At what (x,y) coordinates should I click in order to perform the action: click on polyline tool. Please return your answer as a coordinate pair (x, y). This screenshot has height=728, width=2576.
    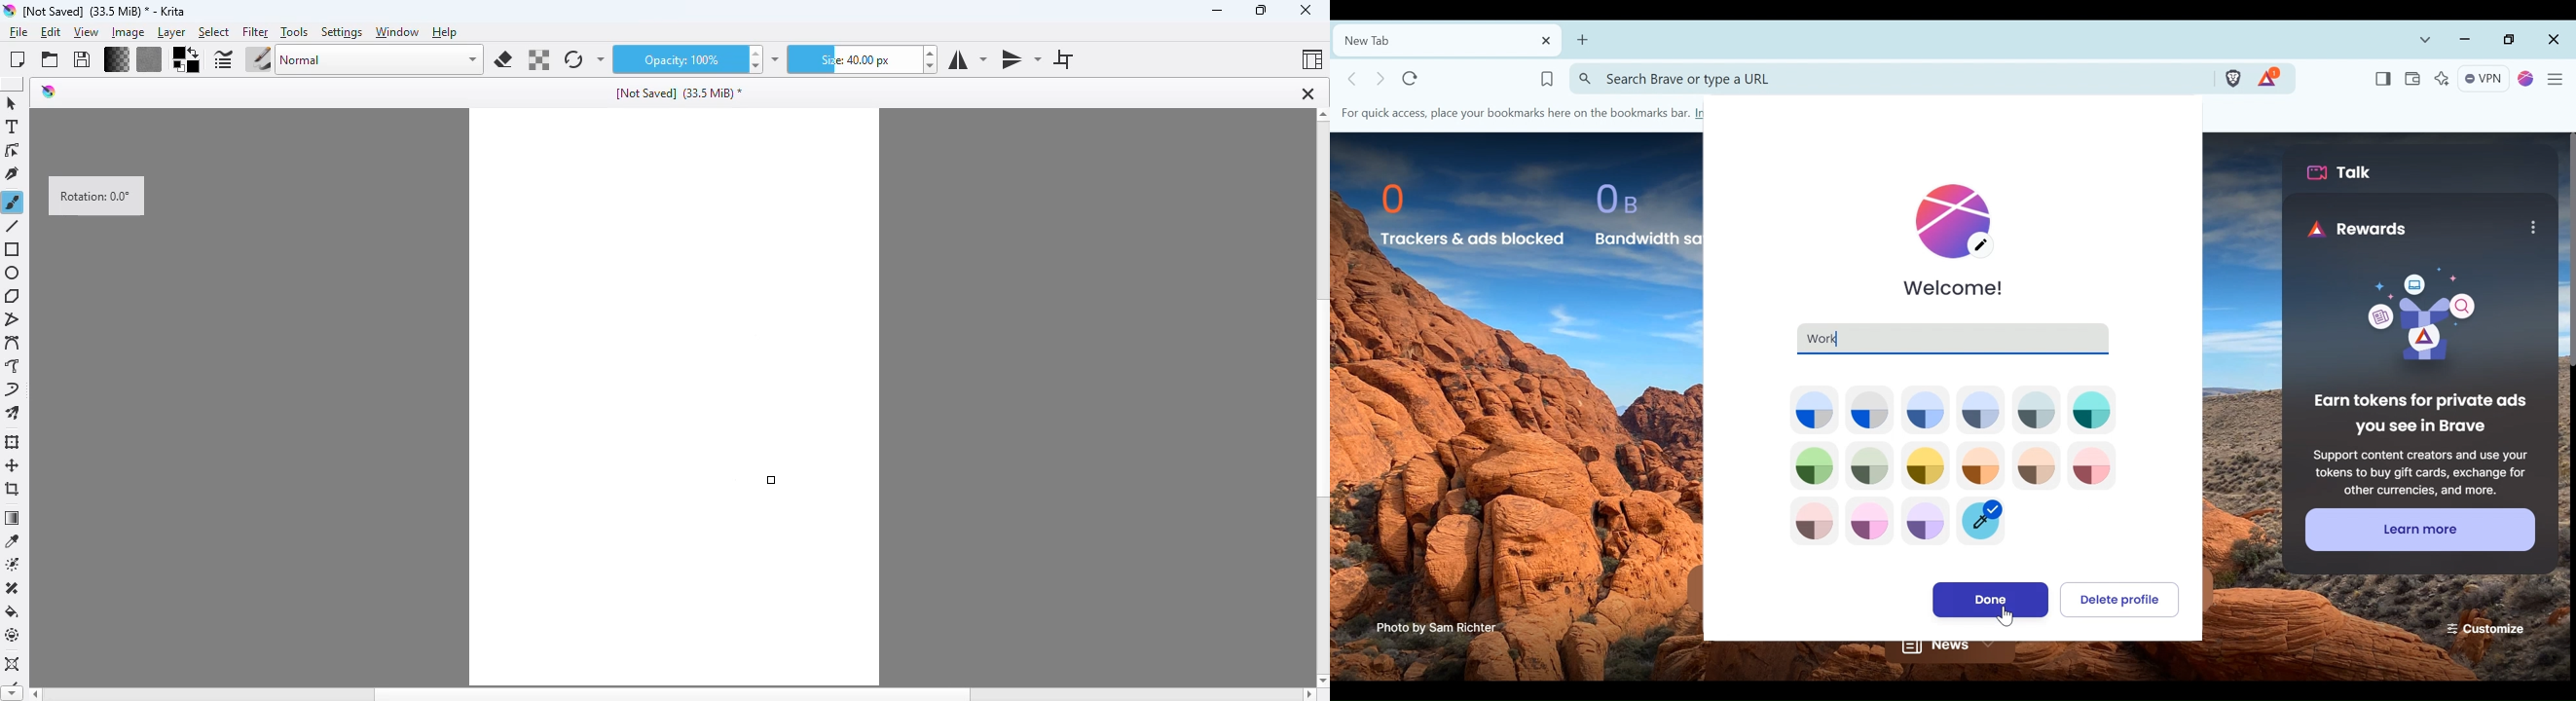
    Looking at the image, I should click on (13, 321).